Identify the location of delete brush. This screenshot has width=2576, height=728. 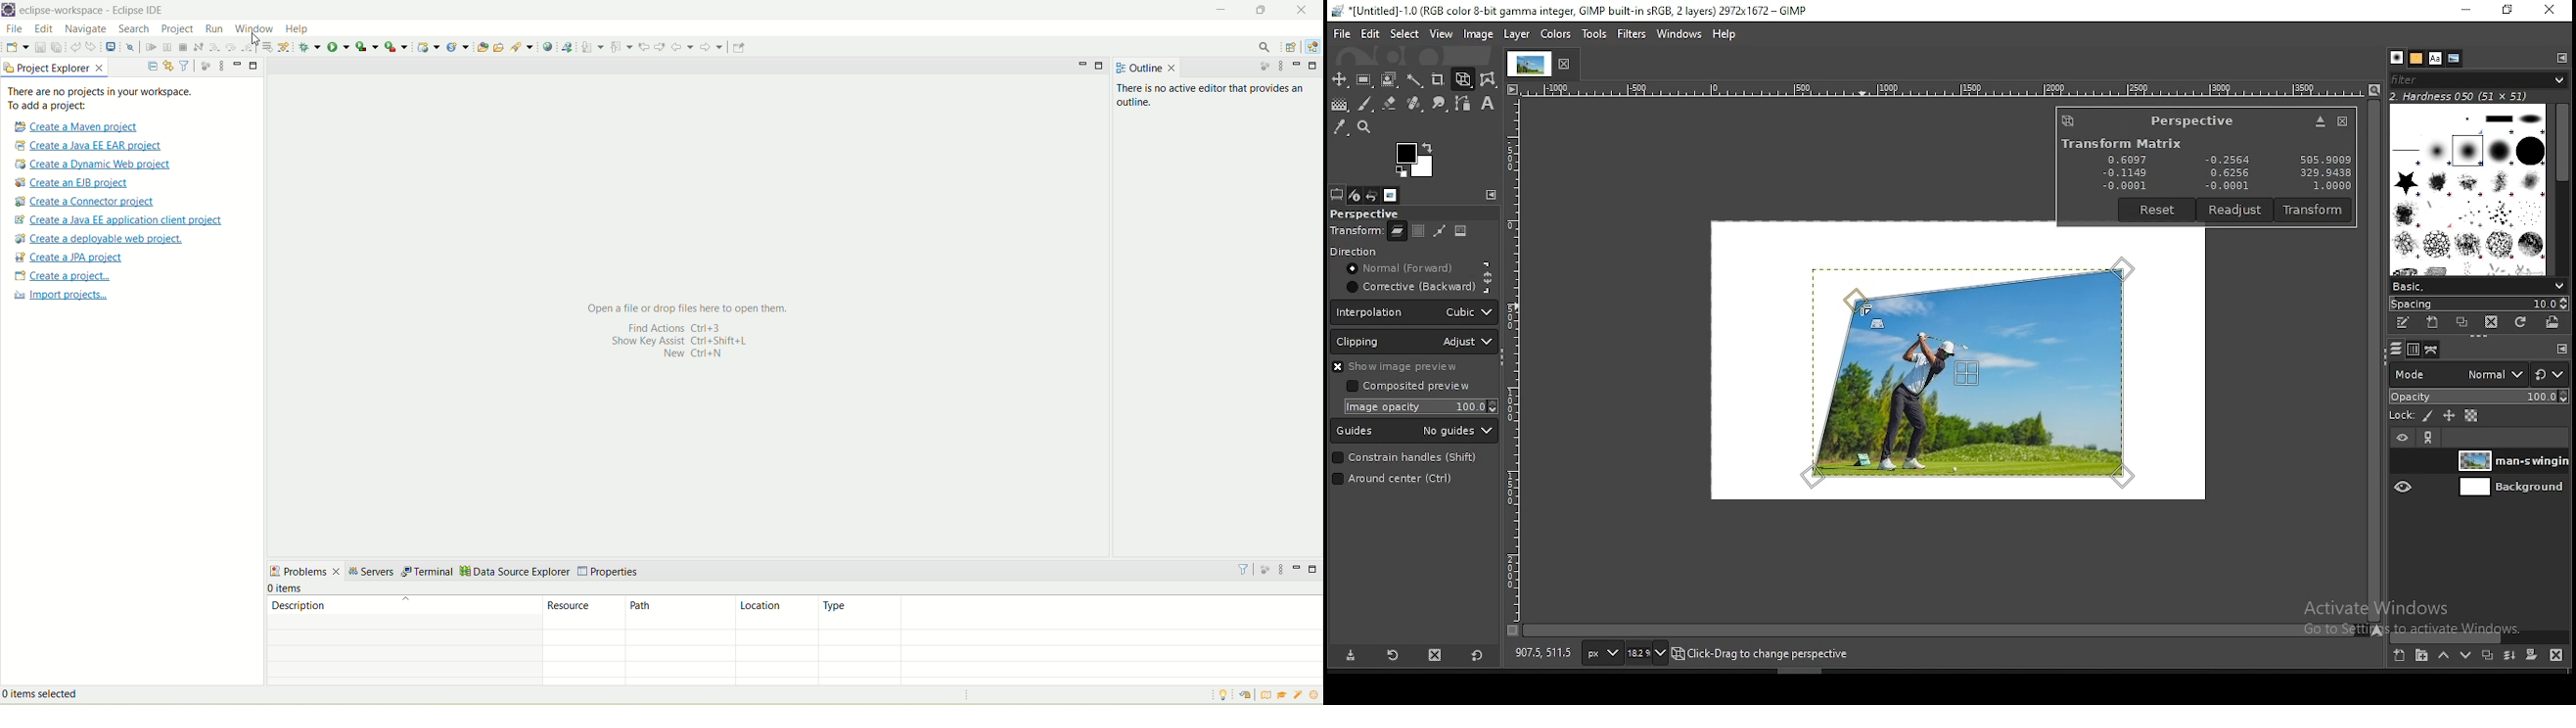
(2494, 323).